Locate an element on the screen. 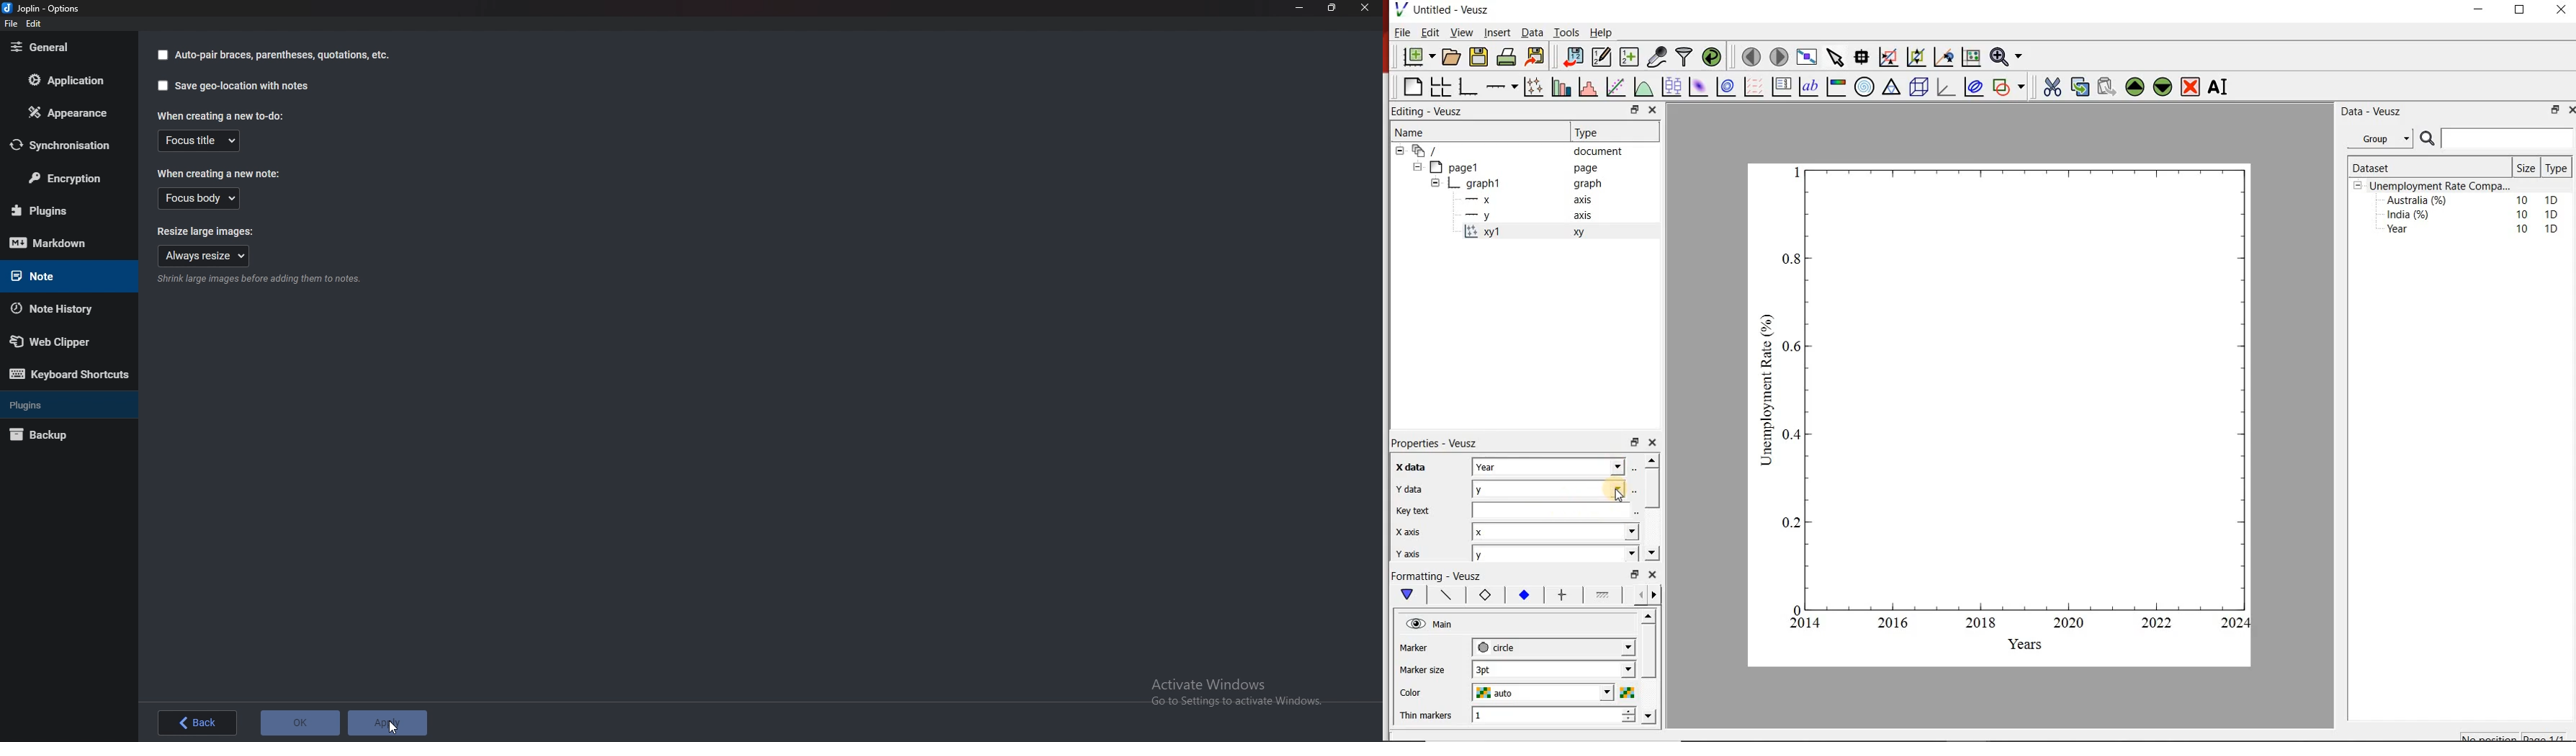 Image resolution: width=2576 pixels, height=756 pixels. general is located at coordinates (63, 48).